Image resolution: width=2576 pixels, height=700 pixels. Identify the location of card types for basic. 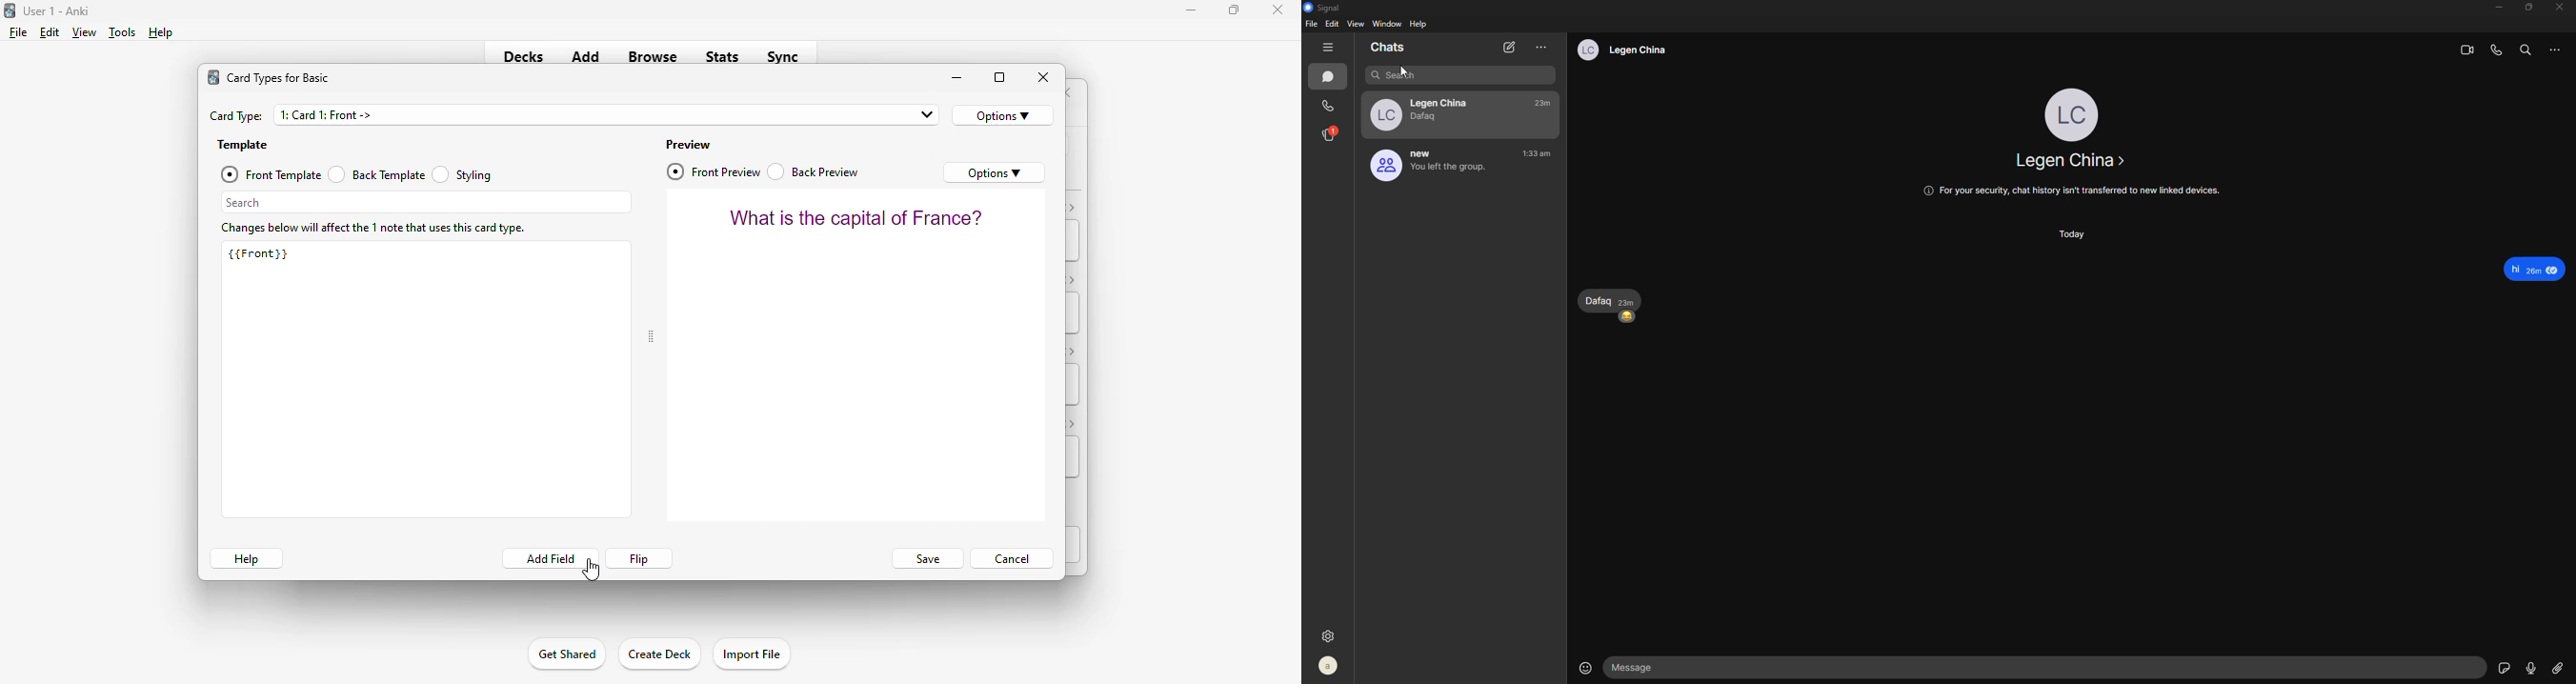
(278, 78).